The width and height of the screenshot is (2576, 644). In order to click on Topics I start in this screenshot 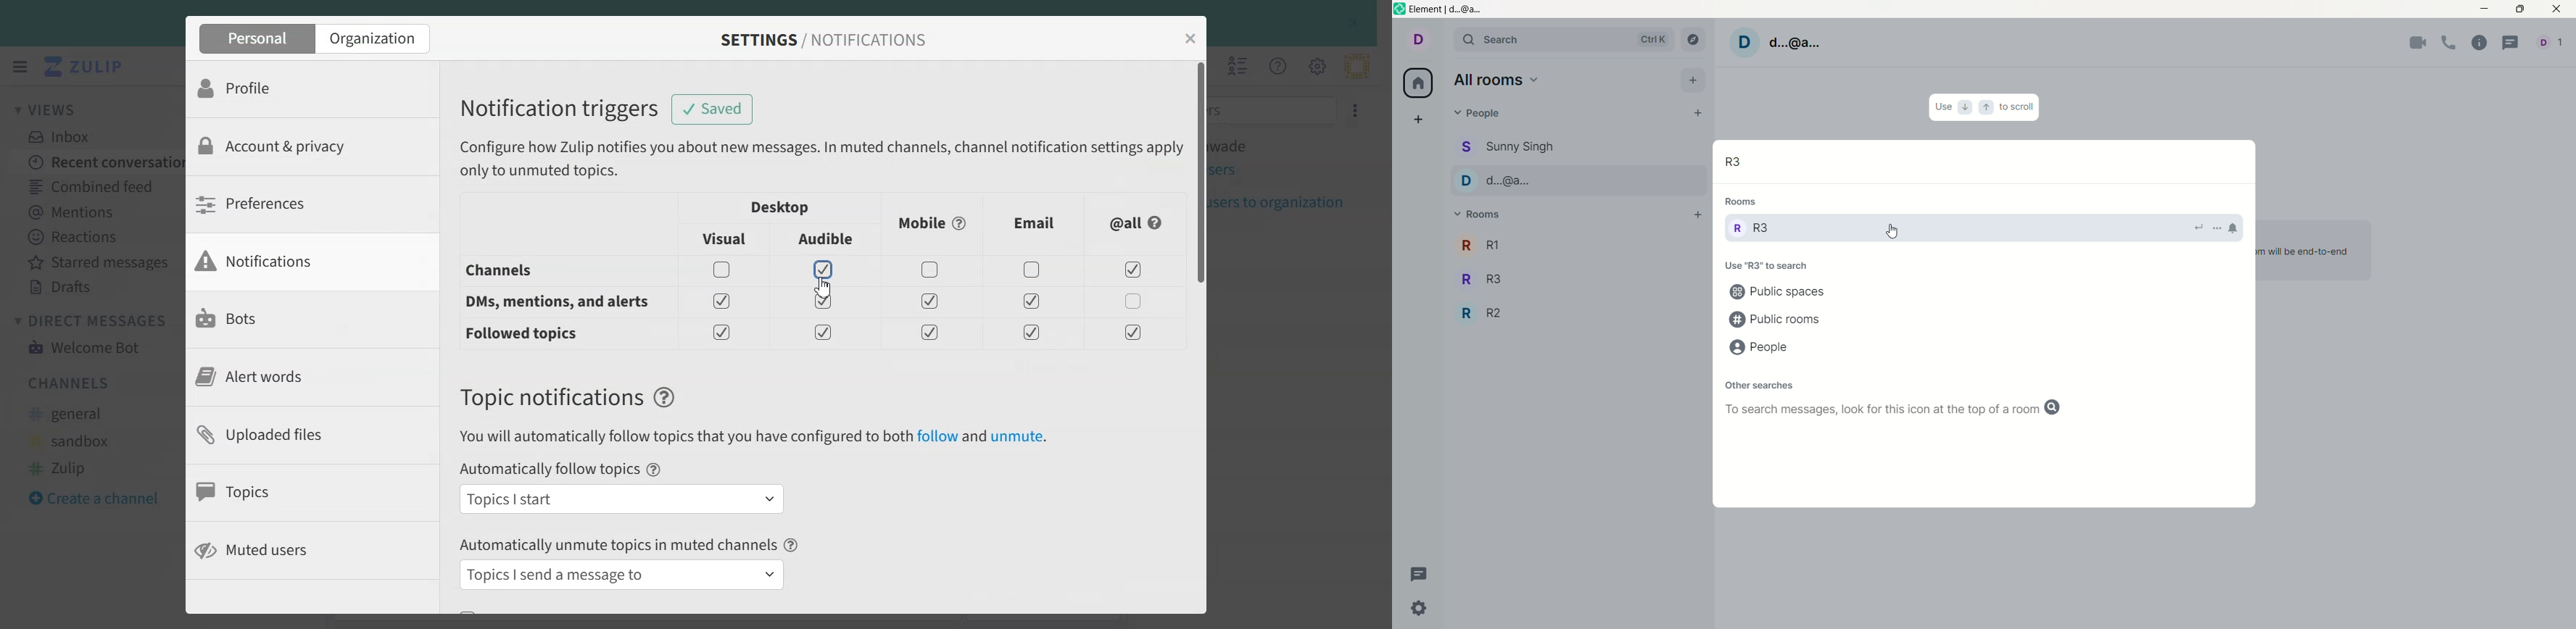, I will do `click(622, 499)`.